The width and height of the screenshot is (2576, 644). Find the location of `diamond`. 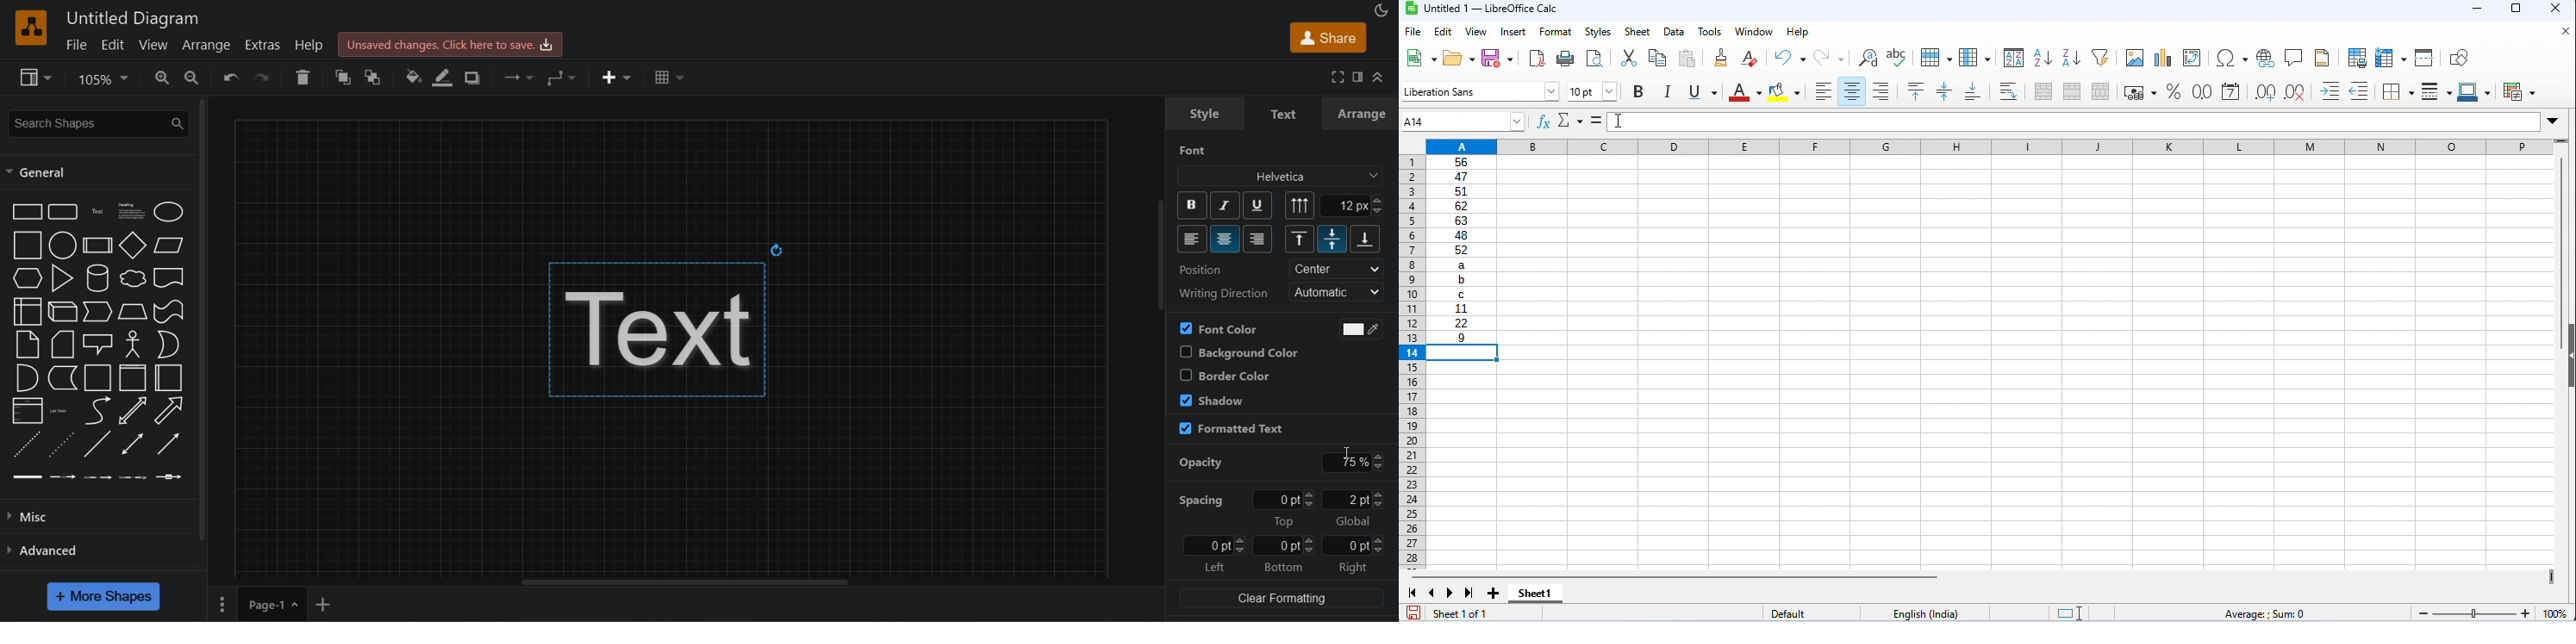

diamond is located at coordinates (133, 245).